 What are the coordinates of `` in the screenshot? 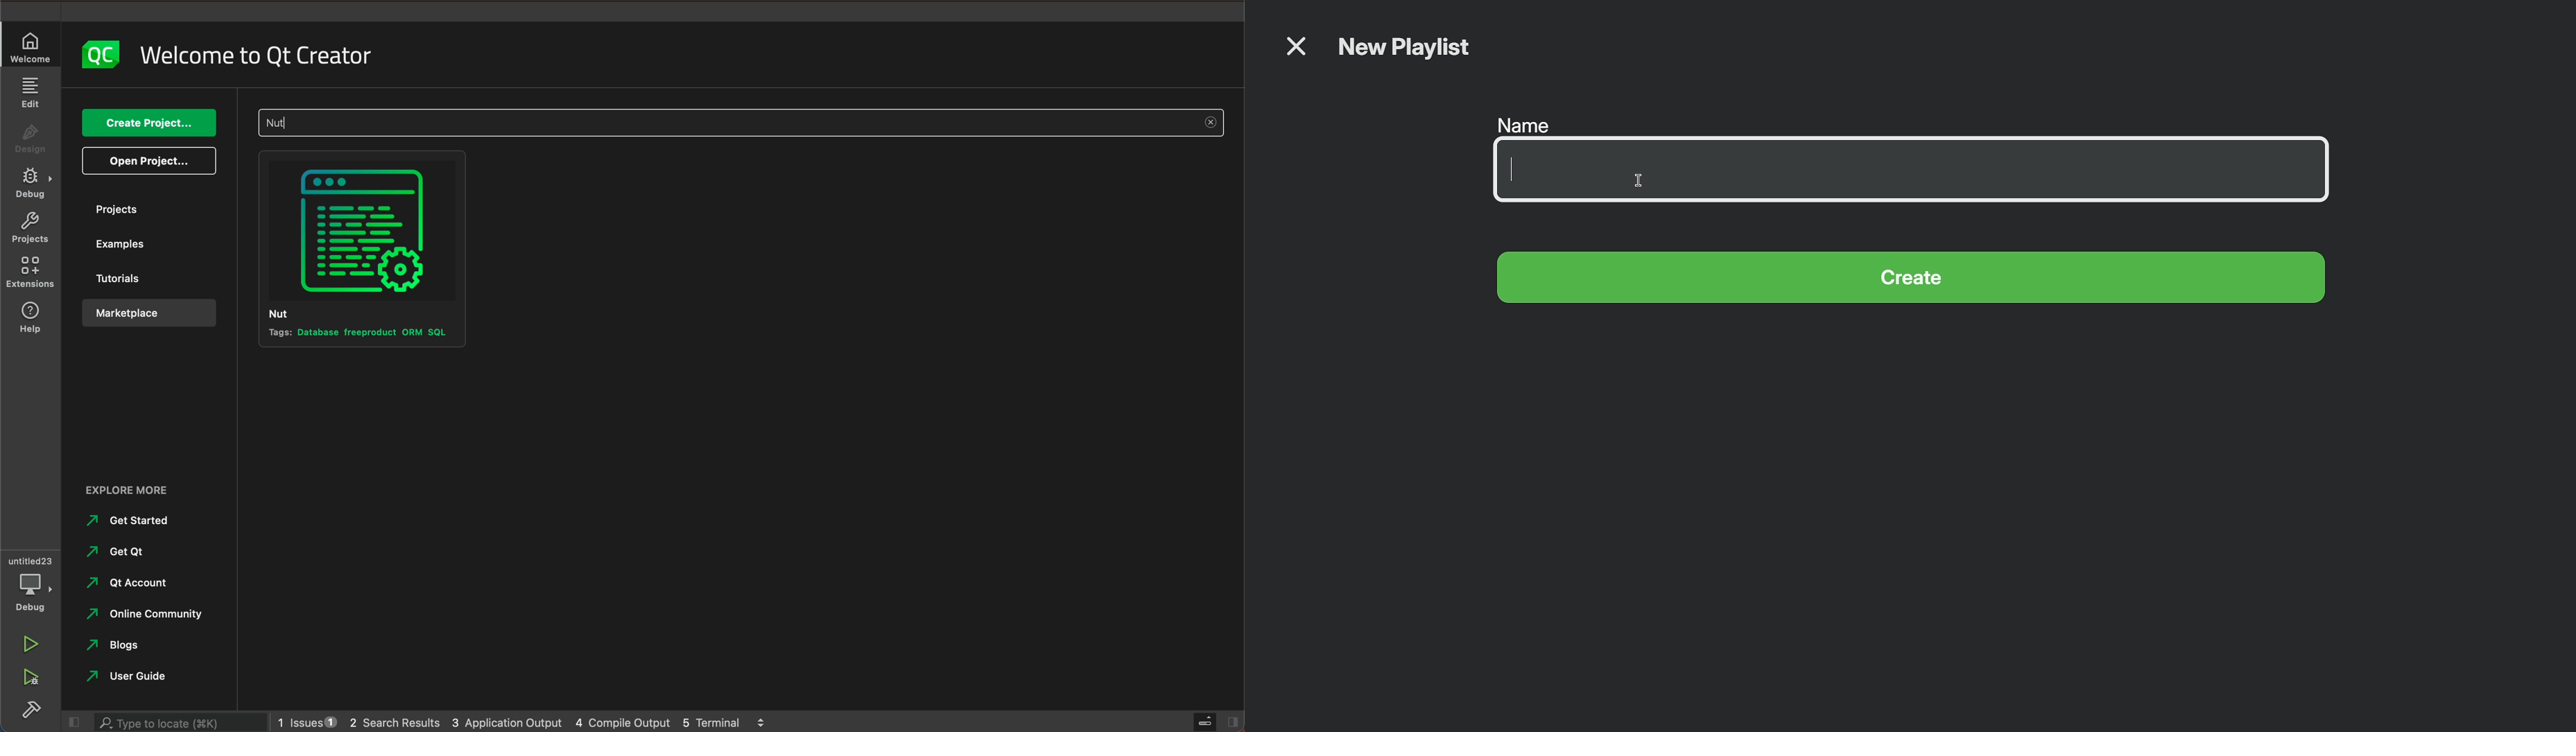 It's located at (741, 122).